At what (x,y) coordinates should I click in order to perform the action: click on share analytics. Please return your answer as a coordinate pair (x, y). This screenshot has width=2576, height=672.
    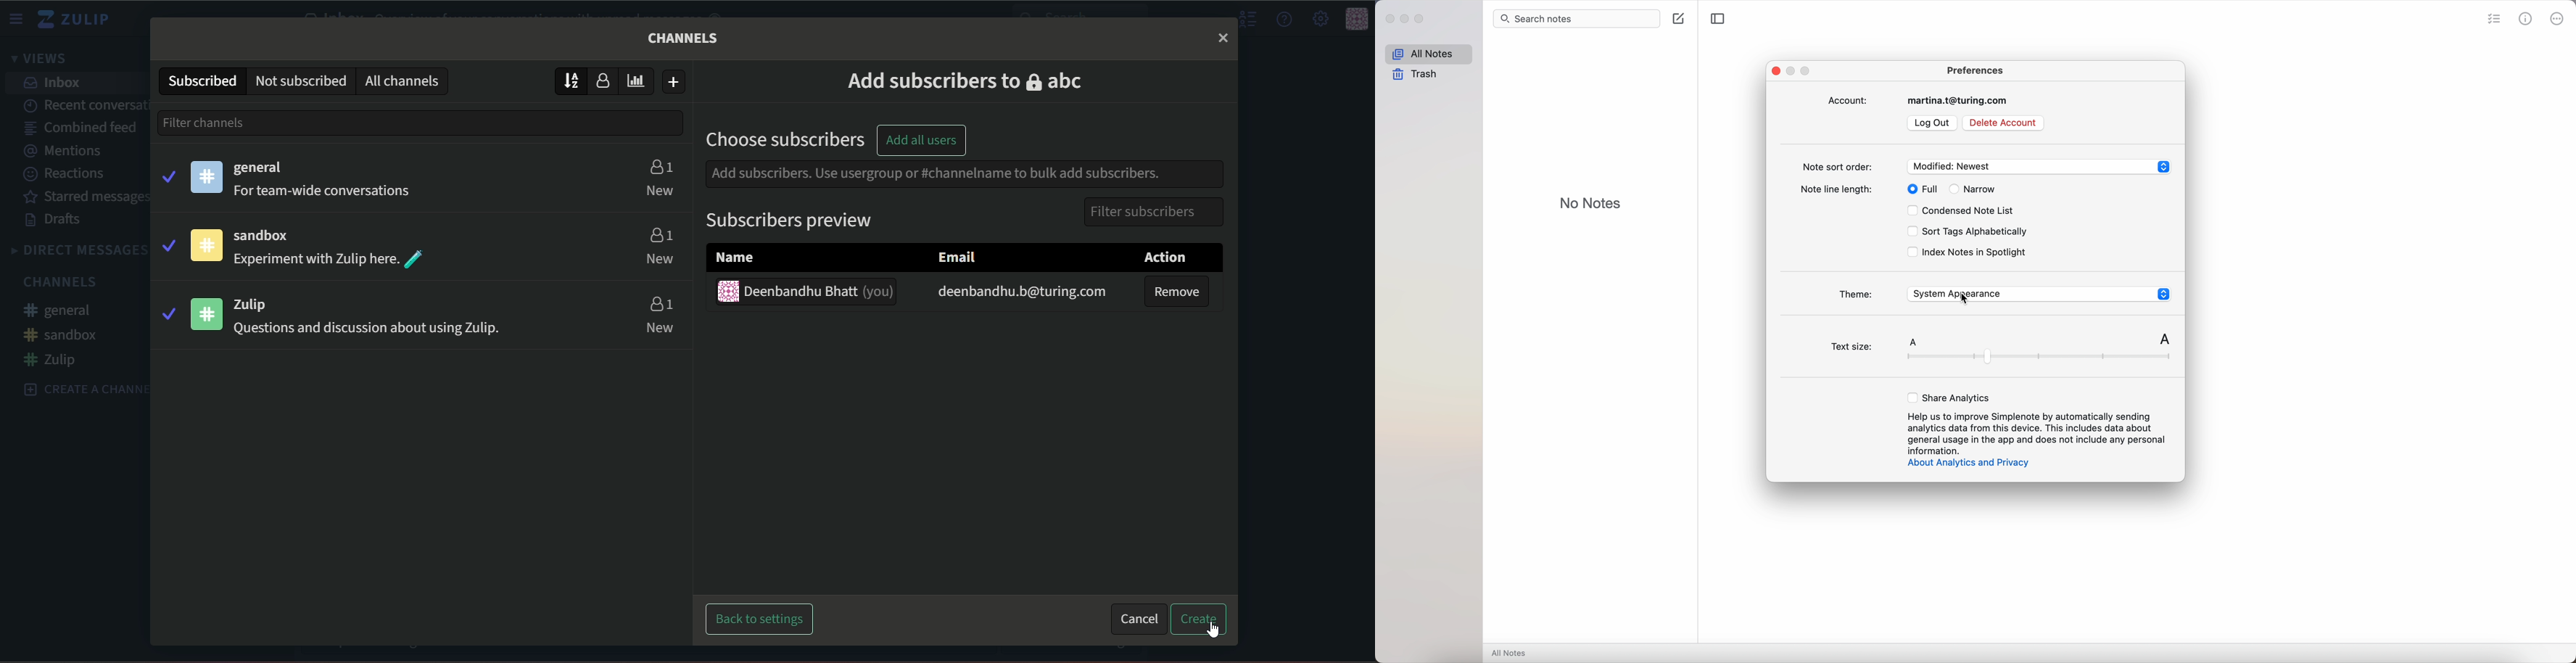
    Looking at the image, I should click on (1950, 397).